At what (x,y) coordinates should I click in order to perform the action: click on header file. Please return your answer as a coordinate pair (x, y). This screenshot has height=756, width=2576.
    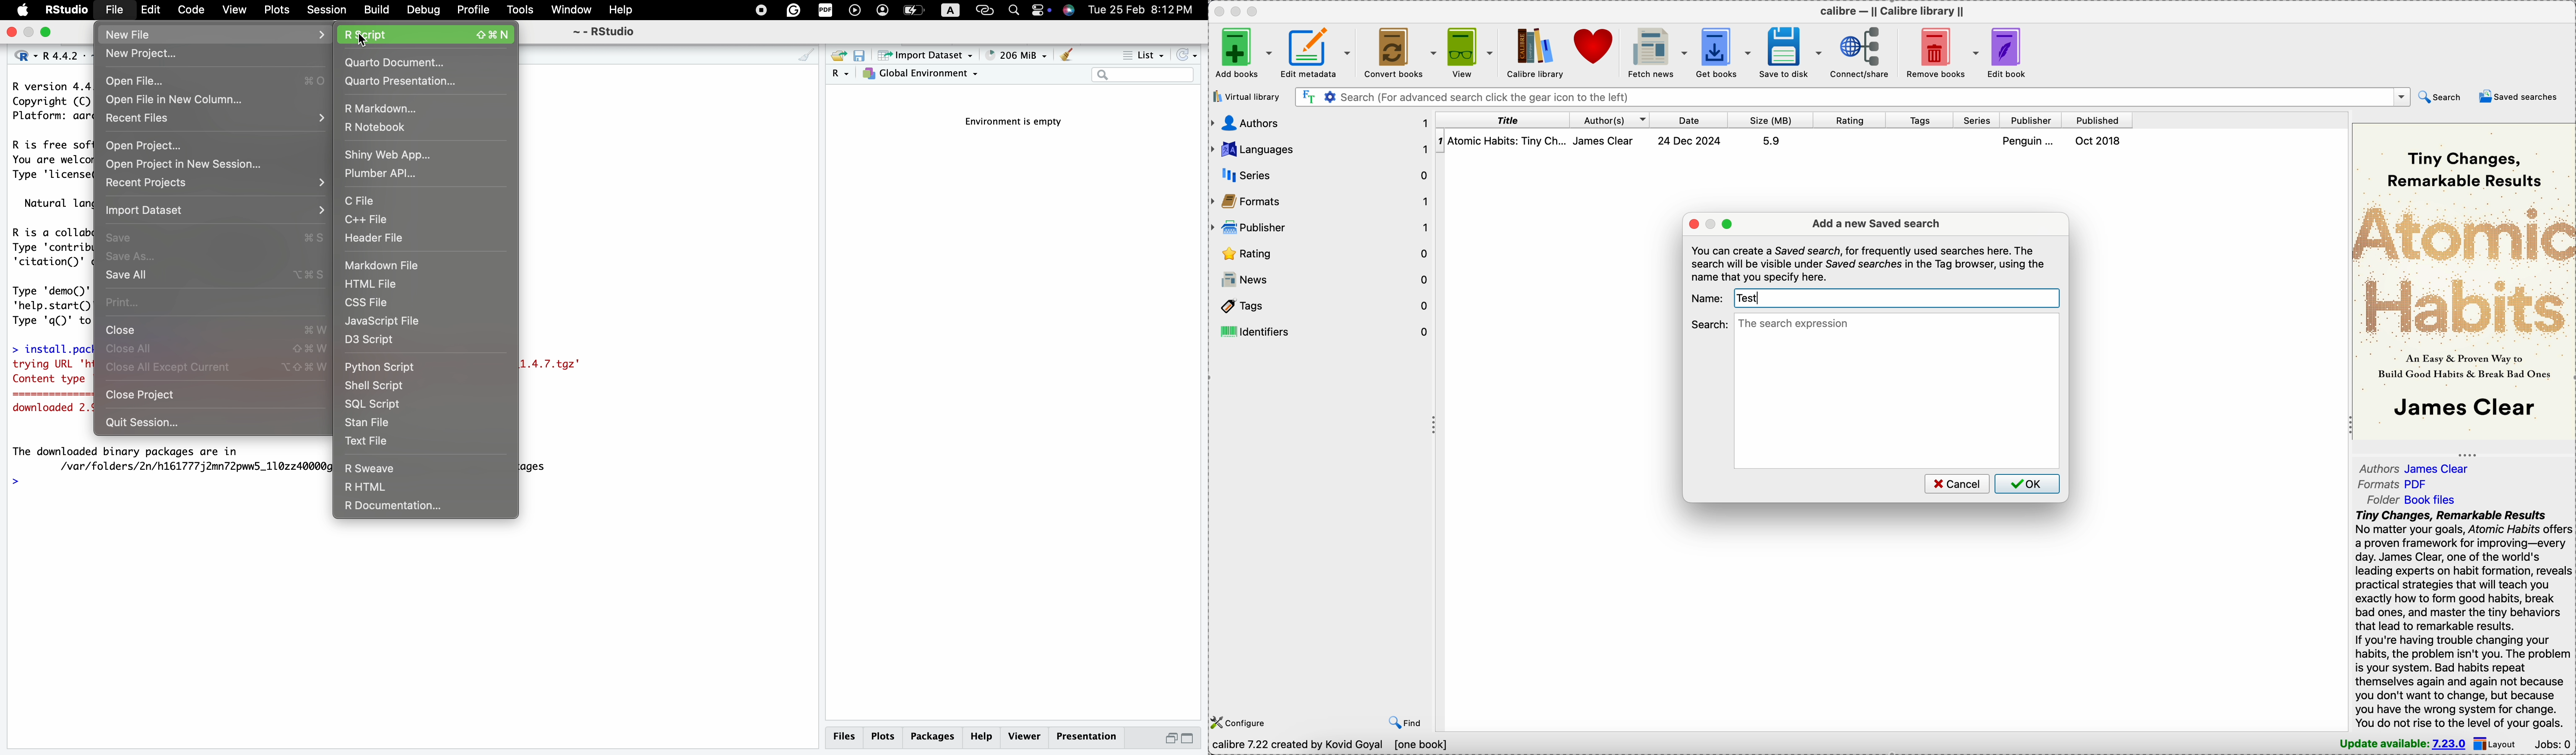
    Looking at the image, I should click on (430, 240).